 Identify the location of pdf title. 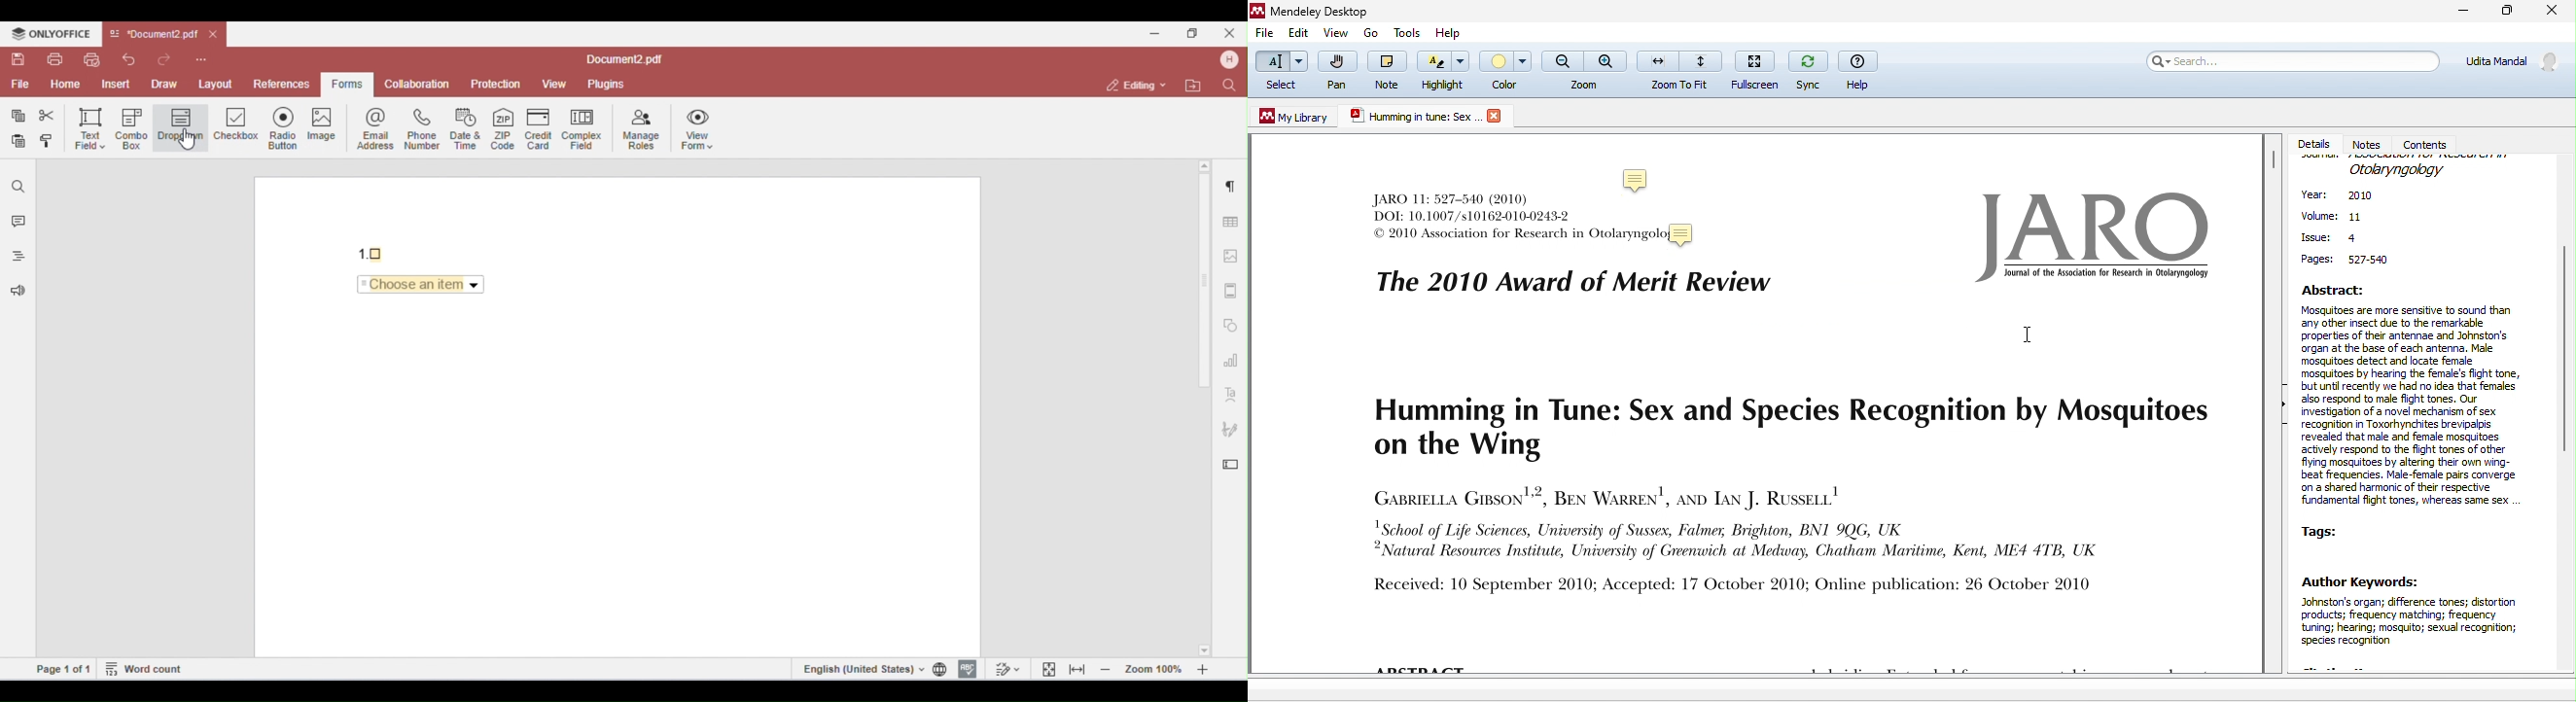
(1412, 118).